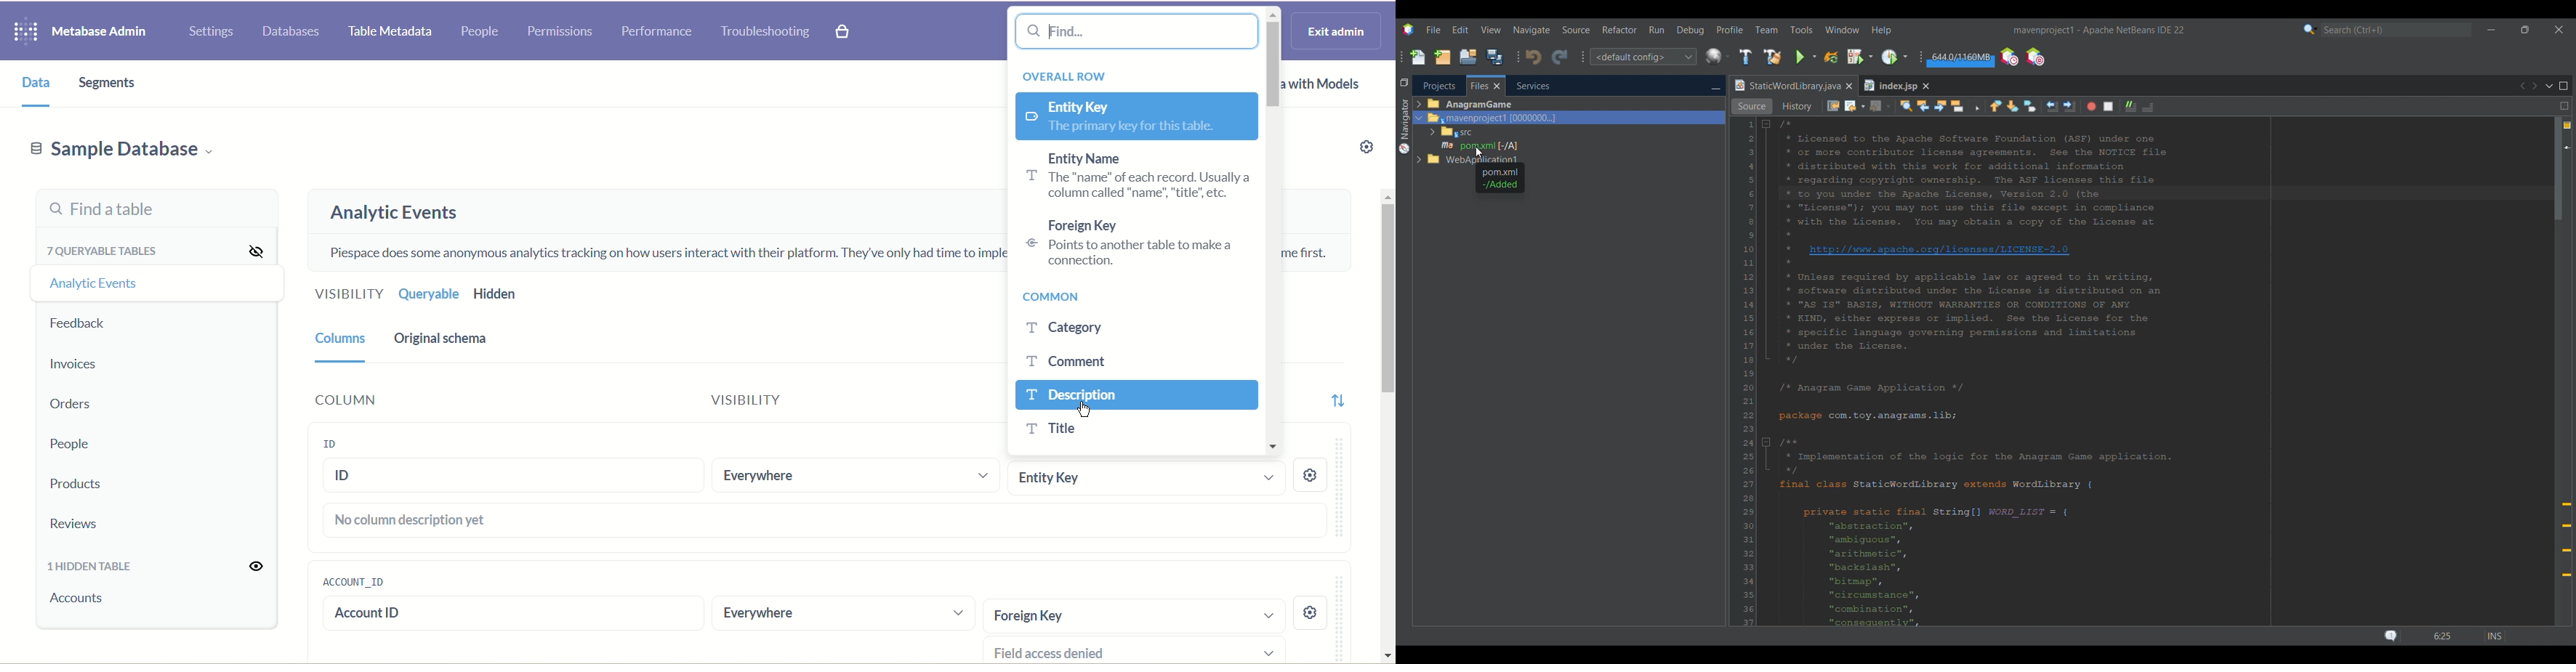 The width and height of the screenshot is (2576, 672). I want to click on account, so click(81, 599).